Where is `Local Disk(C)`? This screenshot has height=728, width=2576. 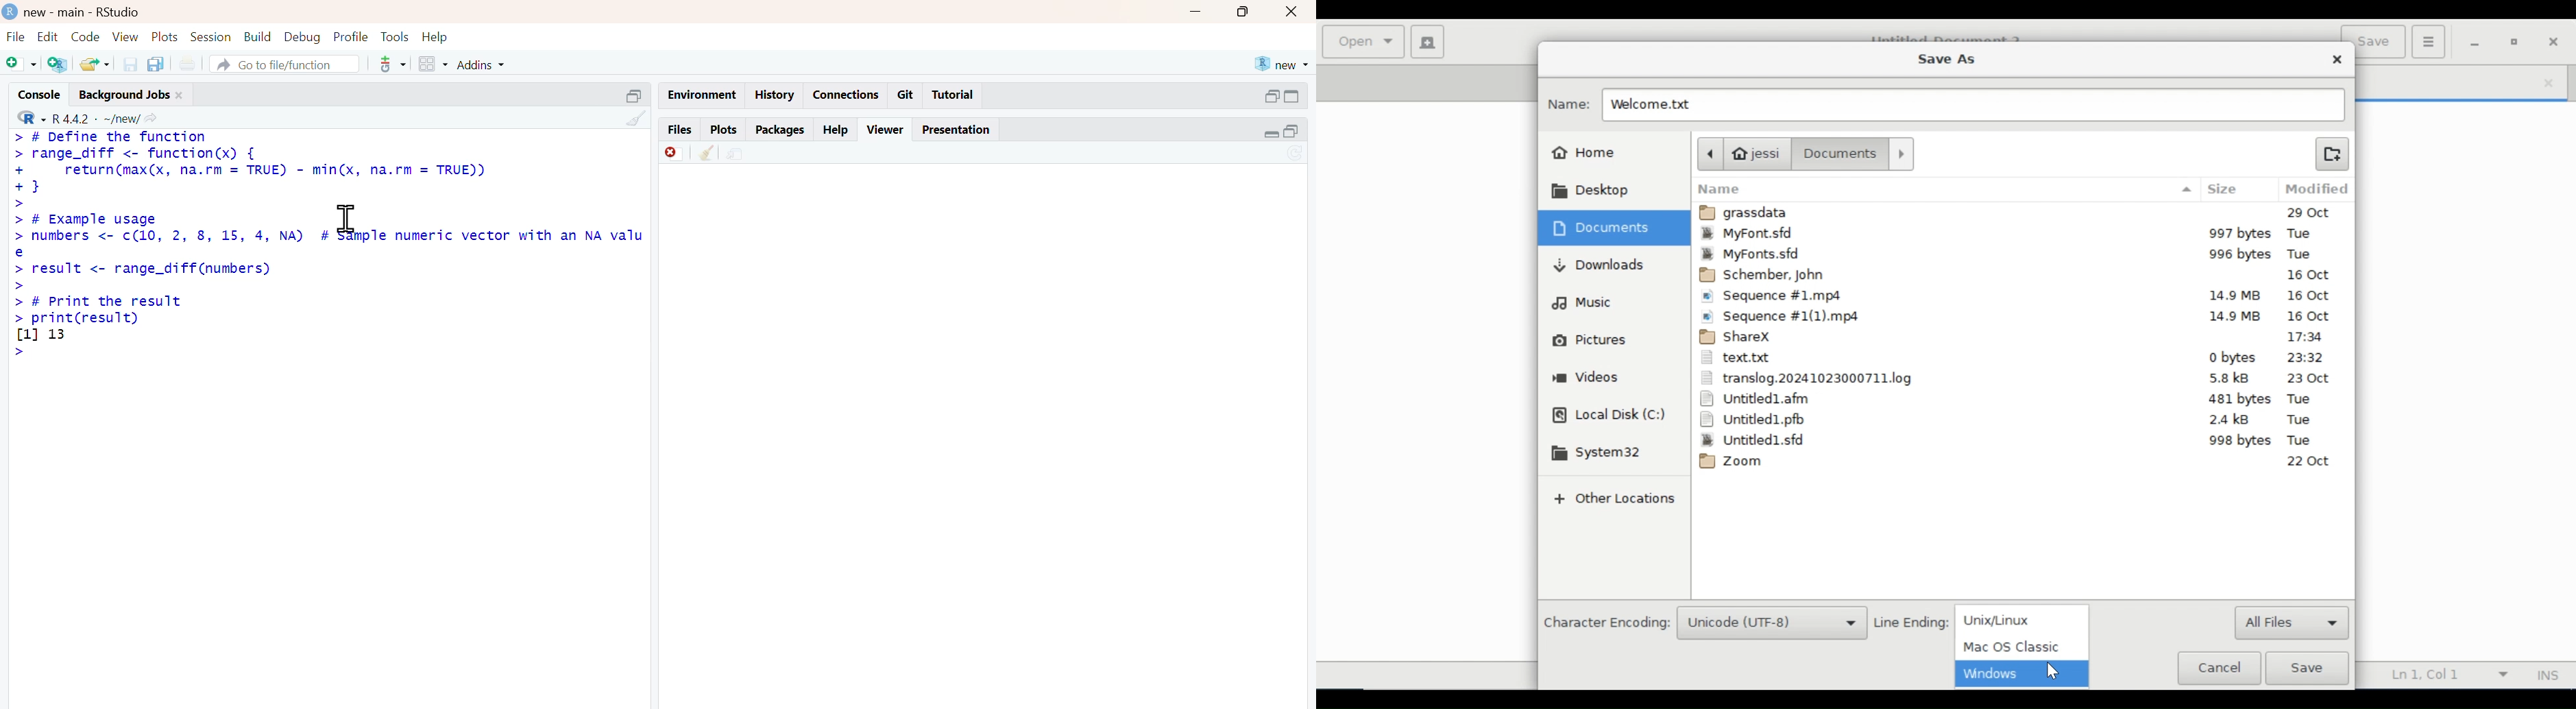
Local Disk(C) is located at coordinates (1608, 416).